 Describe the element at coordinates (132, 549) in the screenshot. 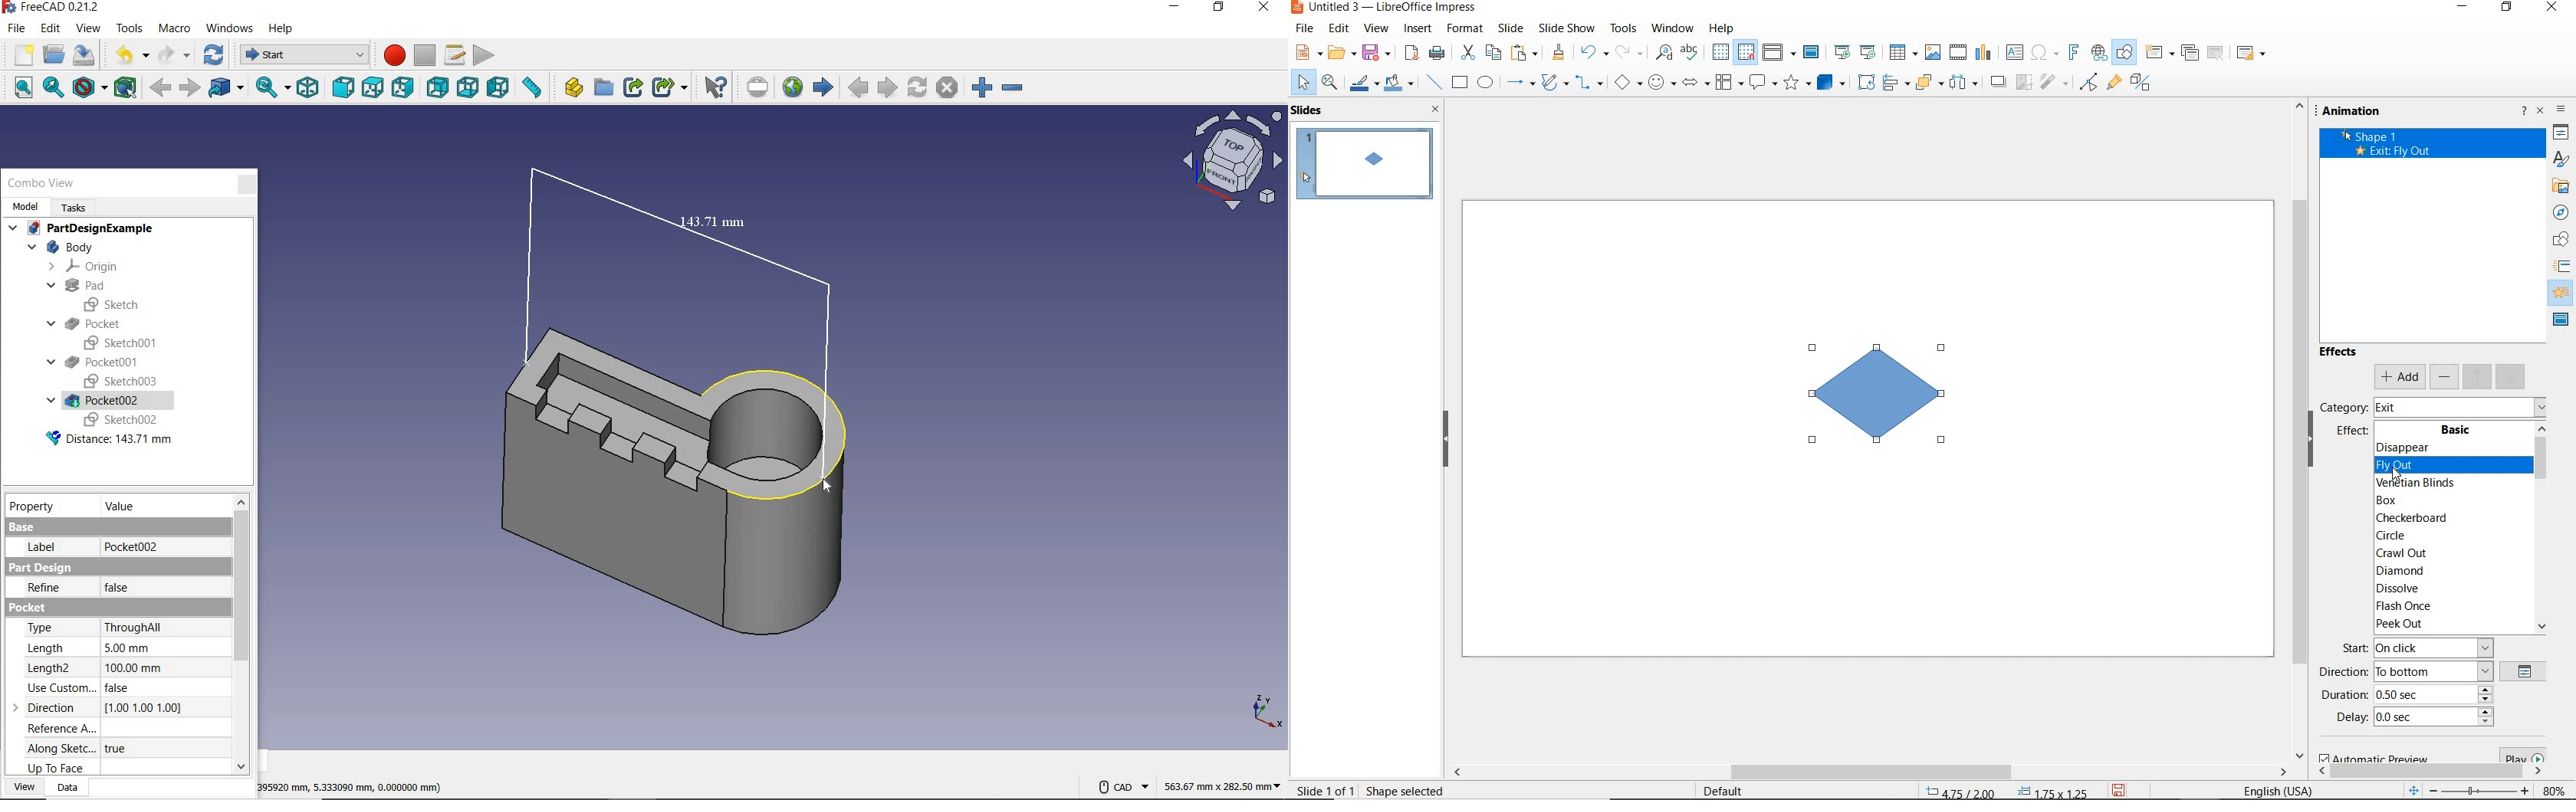

I see `pocket002` at that location.